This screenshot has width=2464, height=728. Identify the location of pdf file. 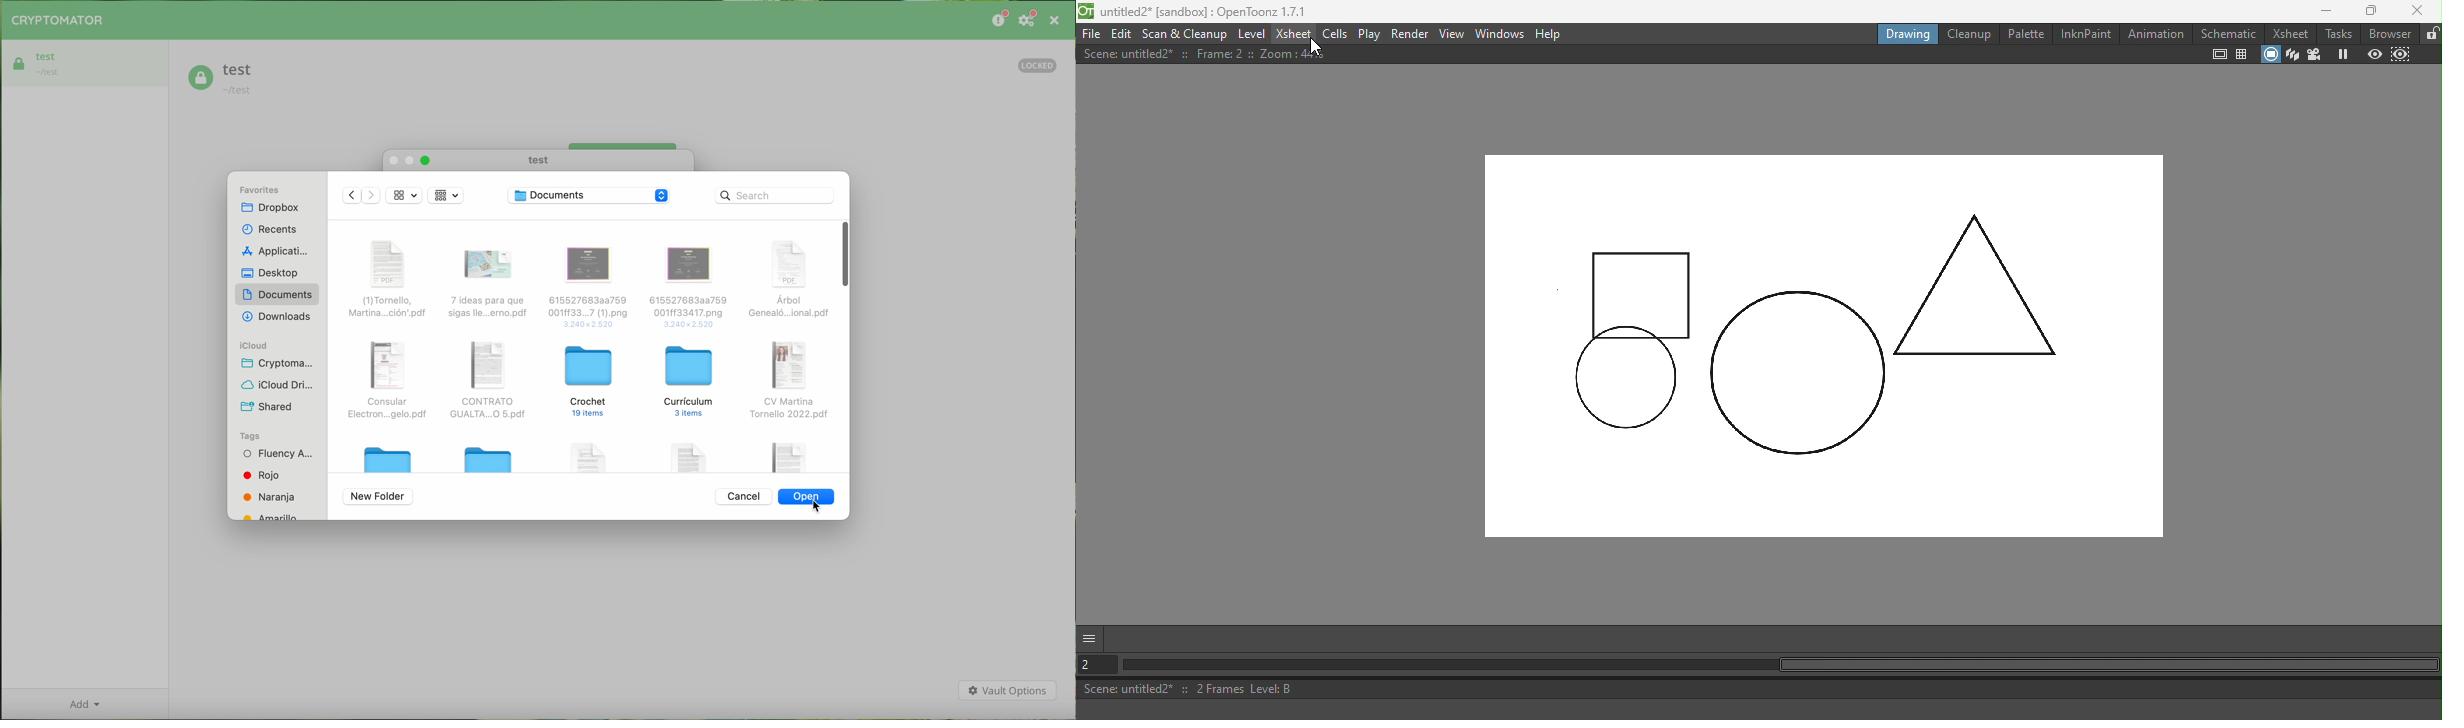
(790, 381).